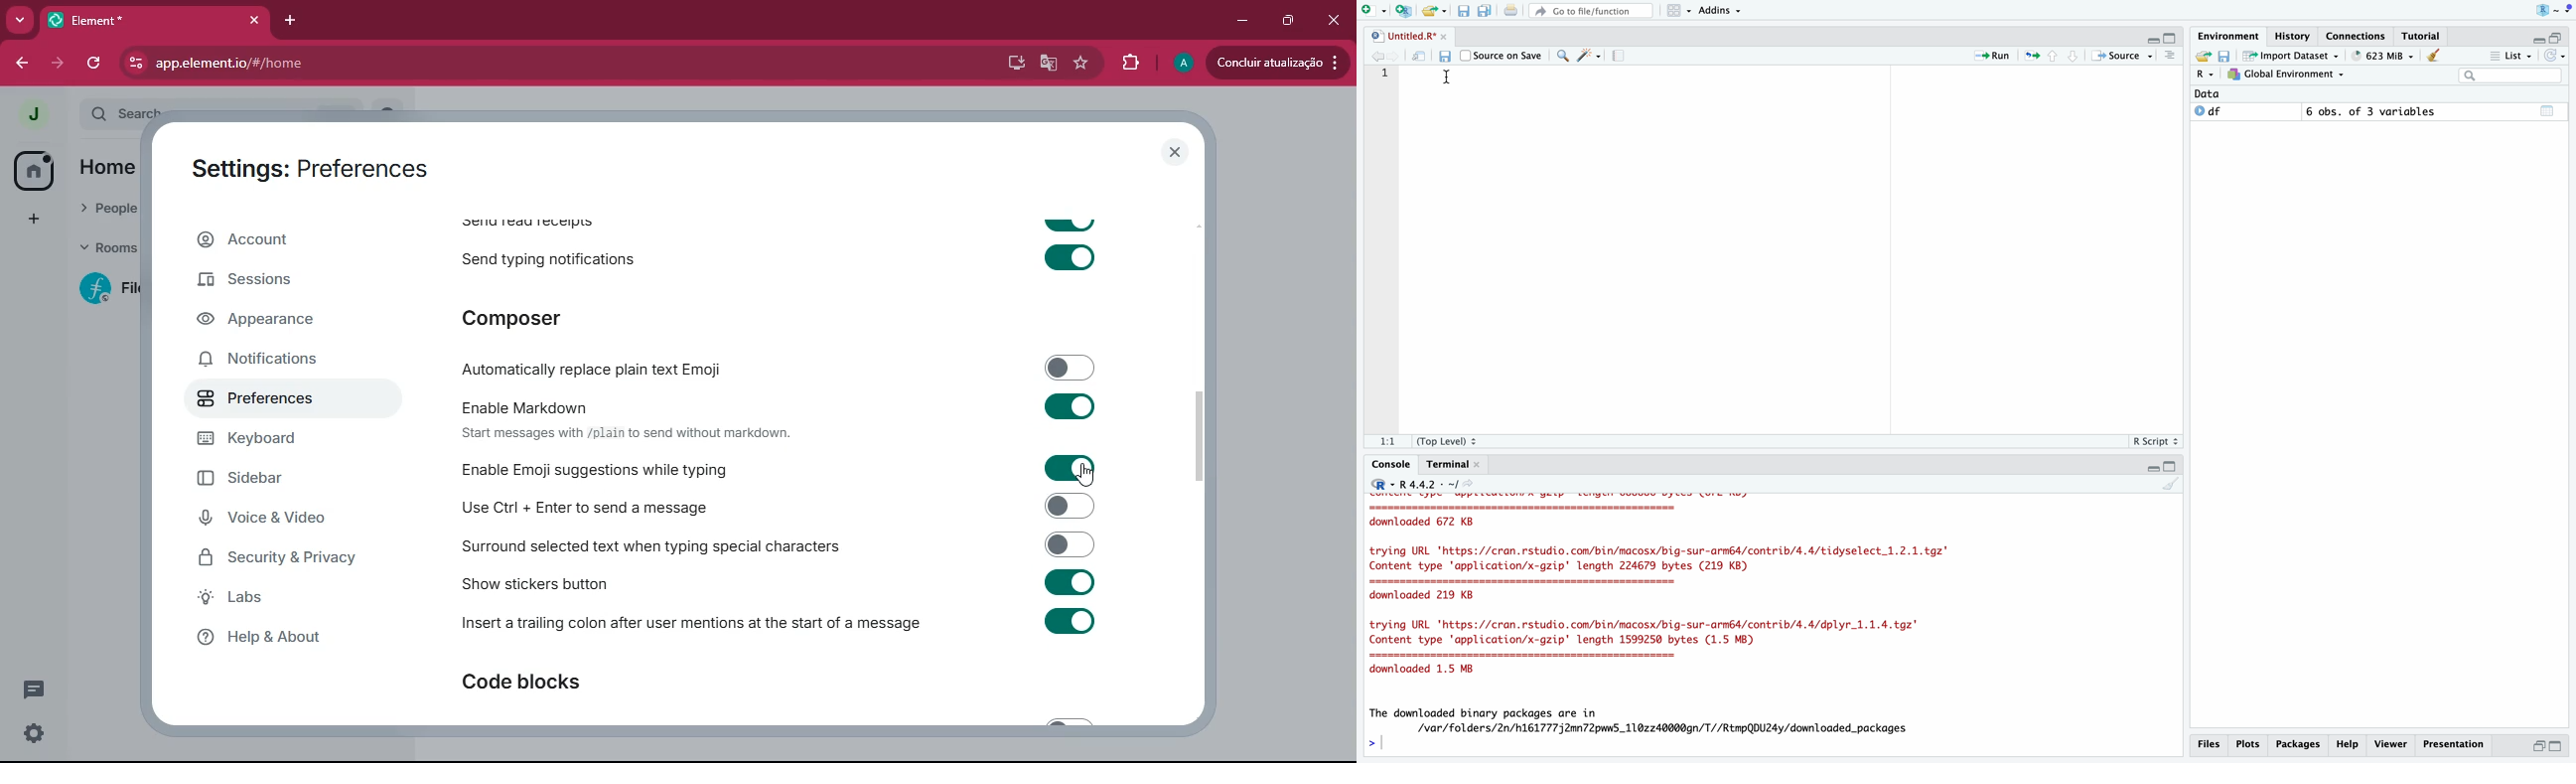 This screenshot has height=784, width=2576. Describe the element at coordinates (2122, 56) in the screenshot. I see `Source` at that location.